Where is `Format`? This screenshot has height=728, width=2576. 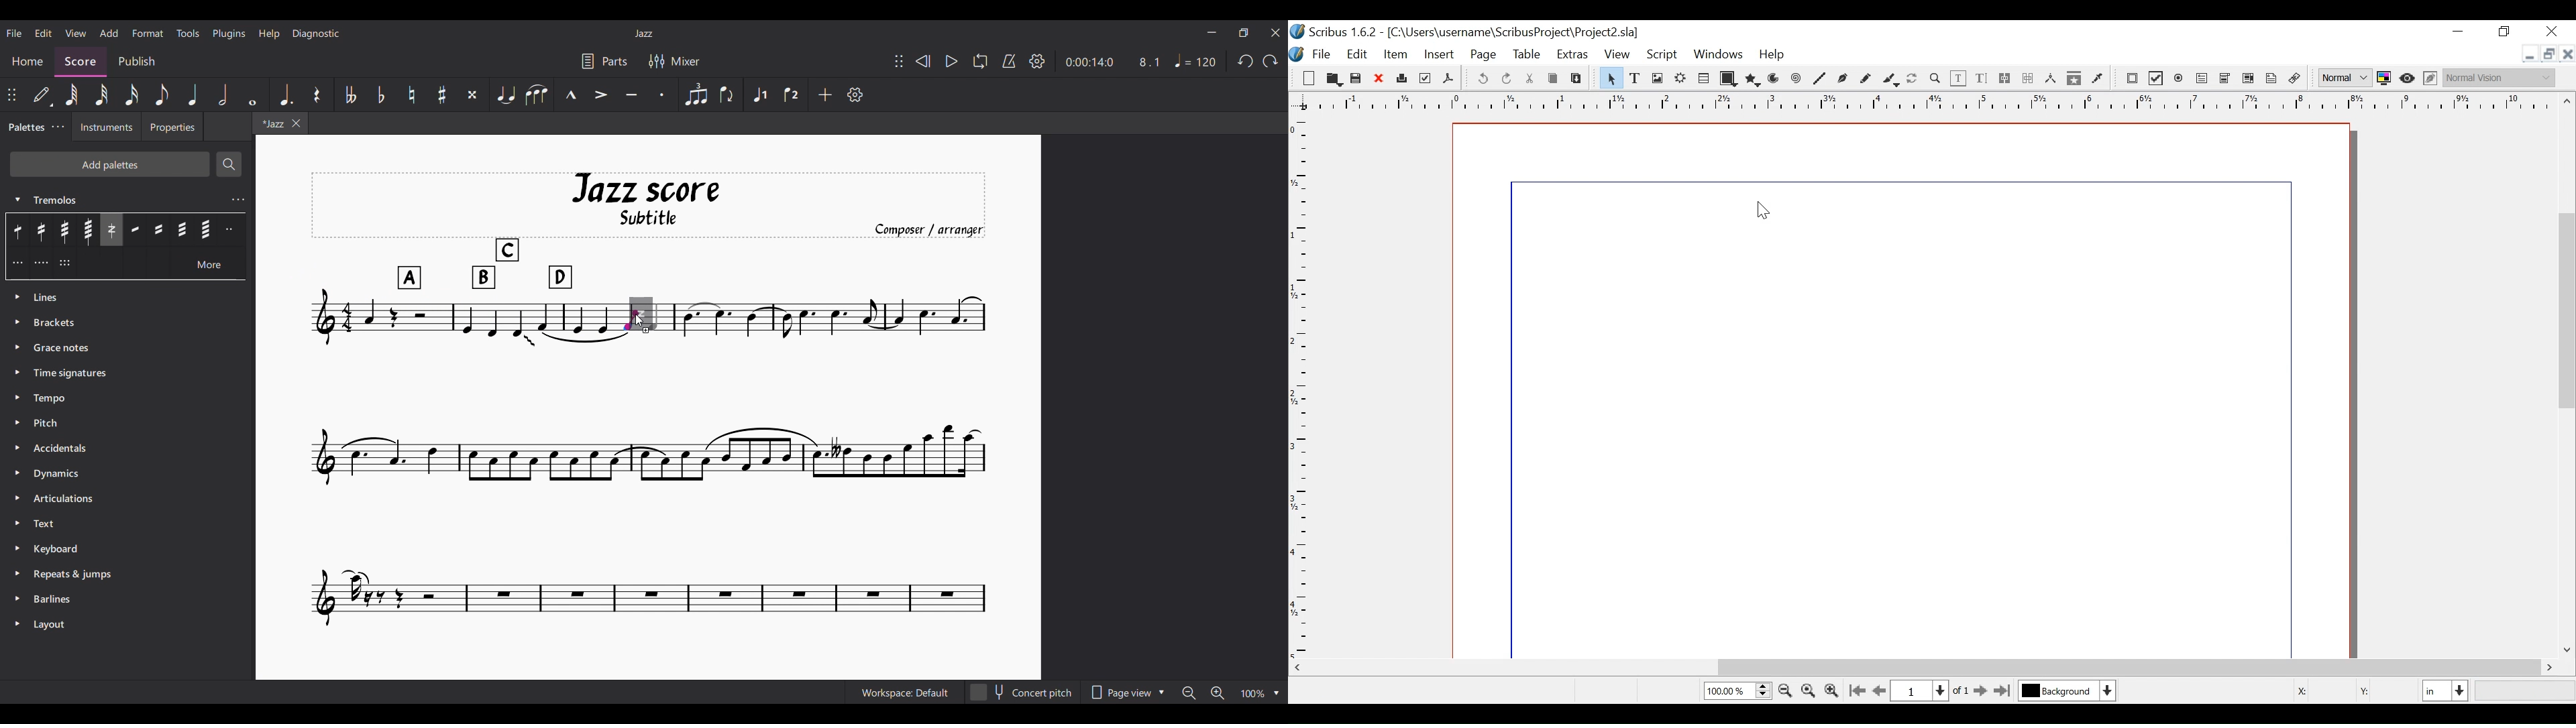 Format is located at coordinates (148, 33).